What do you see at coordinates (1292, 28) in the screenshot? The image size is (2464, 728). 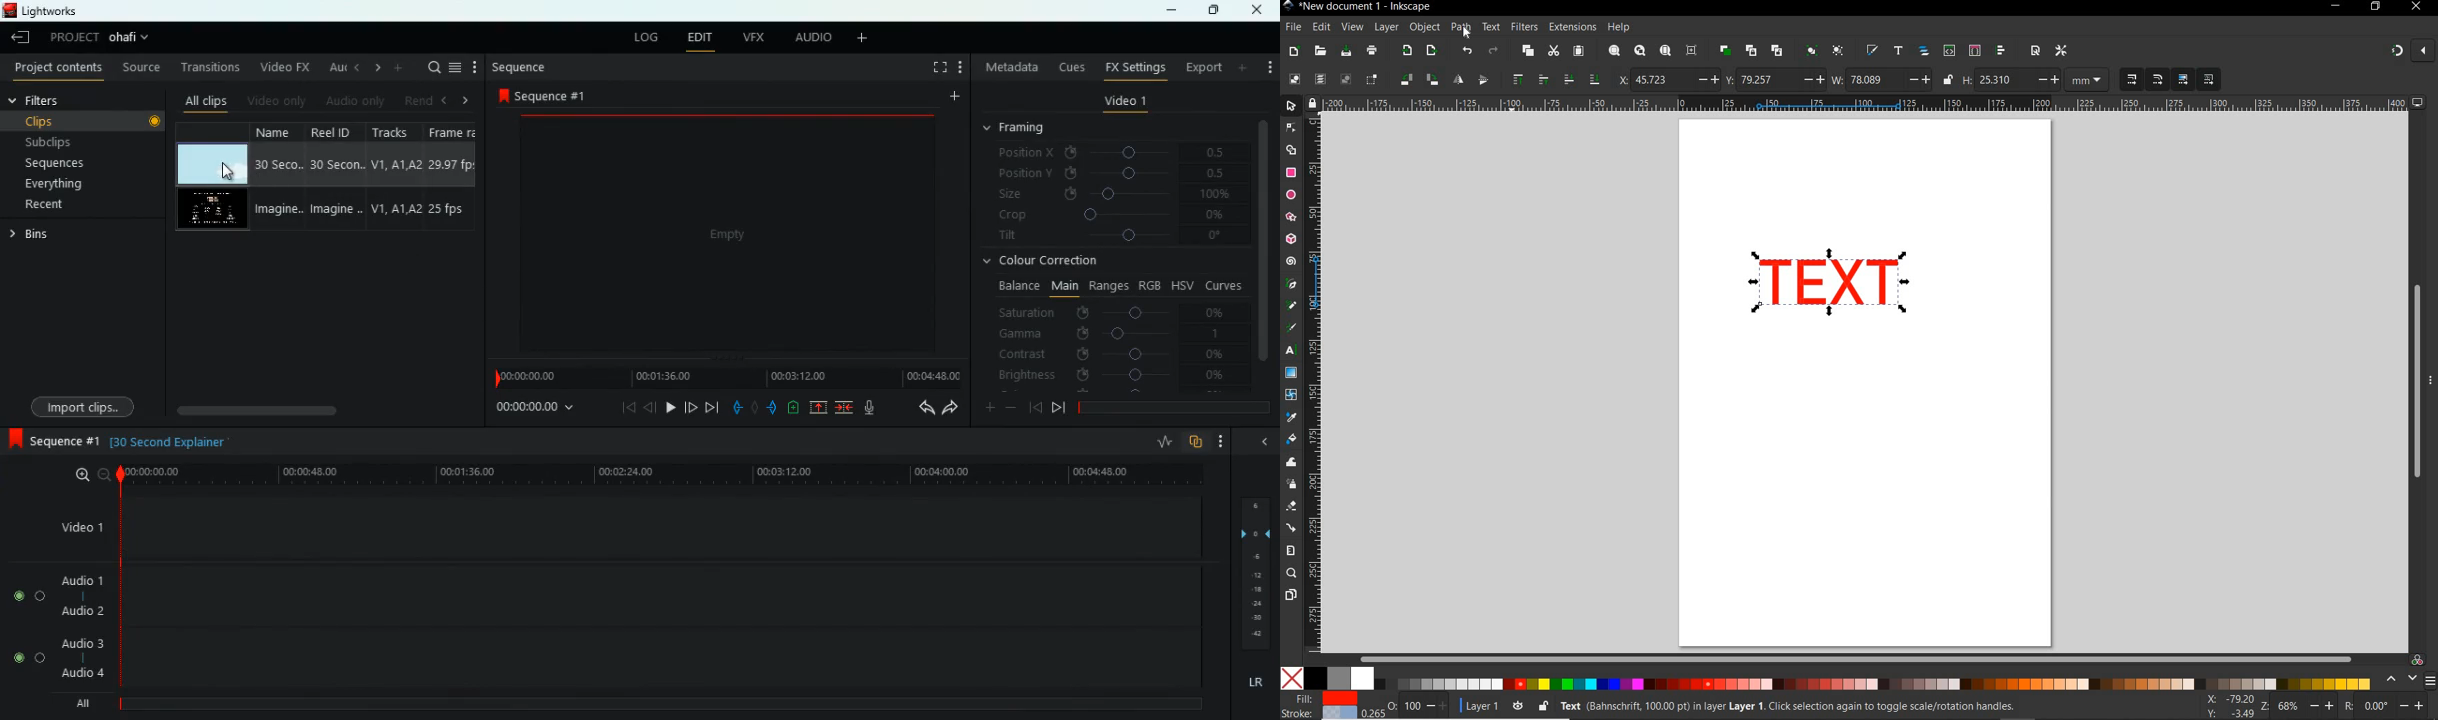 I see `FILE` at bounding box center [1292, 28].